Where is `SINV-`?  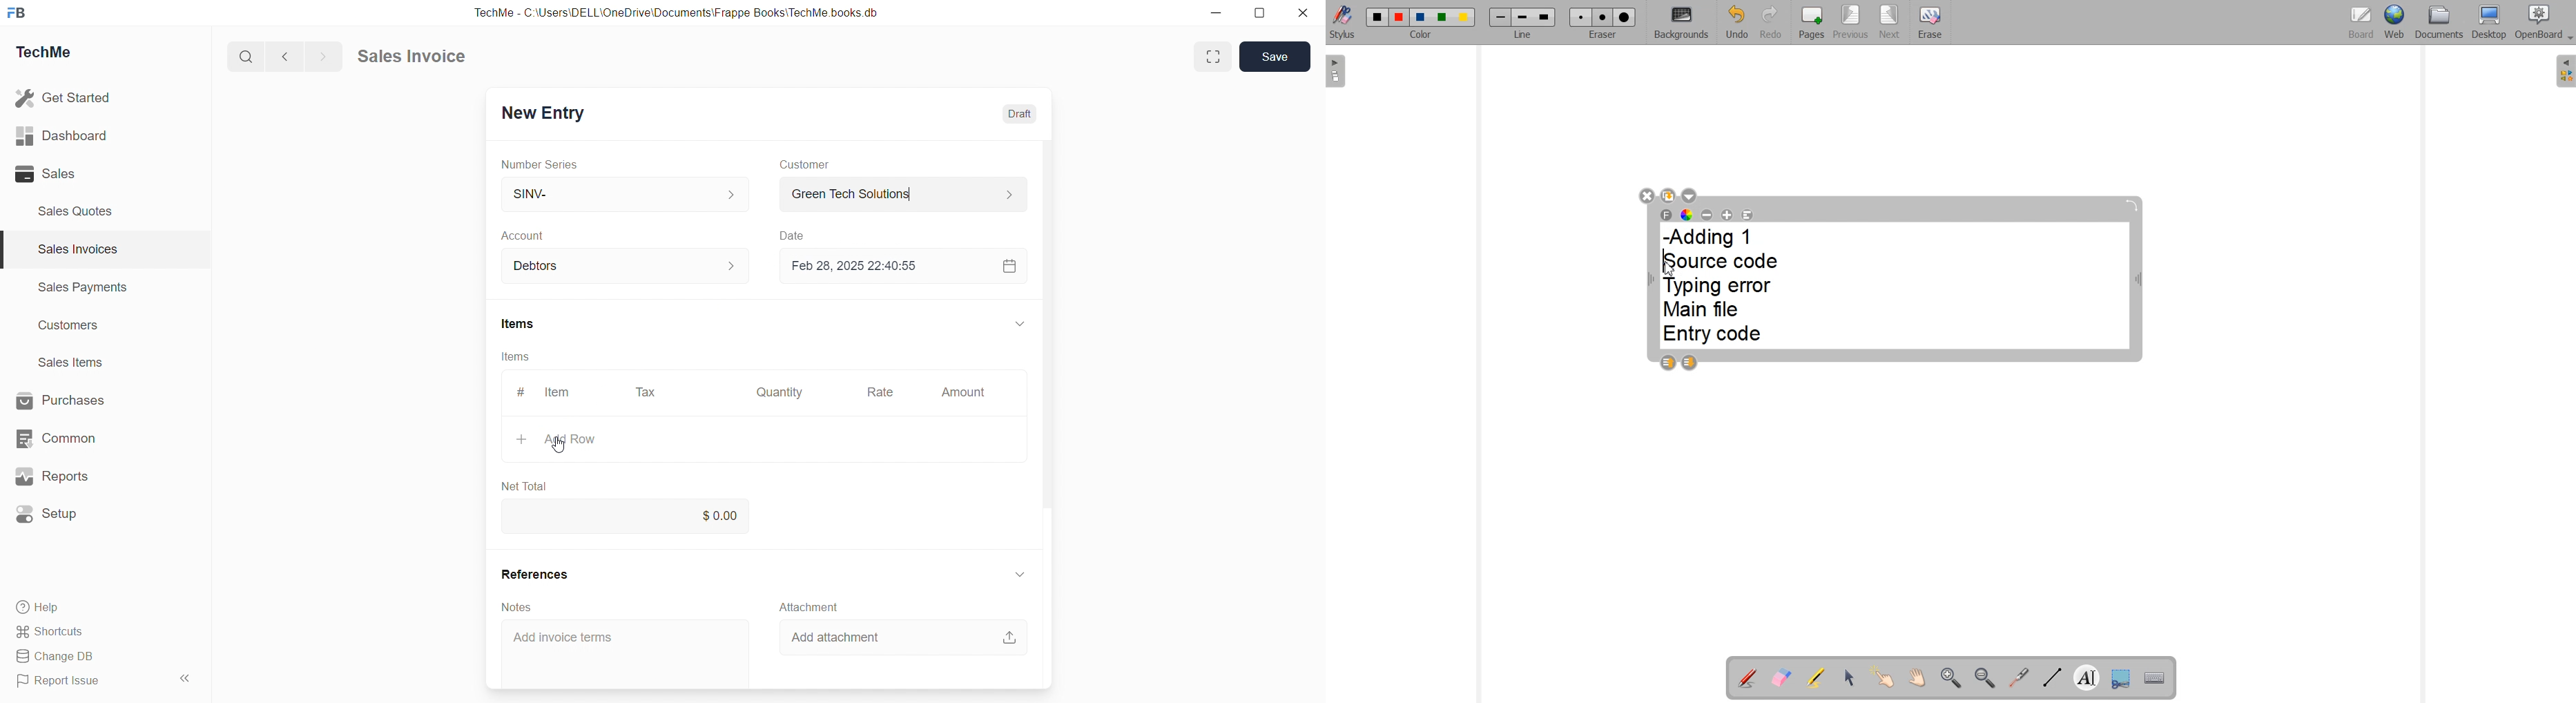 SINV- is located at coordinates (626, 193).